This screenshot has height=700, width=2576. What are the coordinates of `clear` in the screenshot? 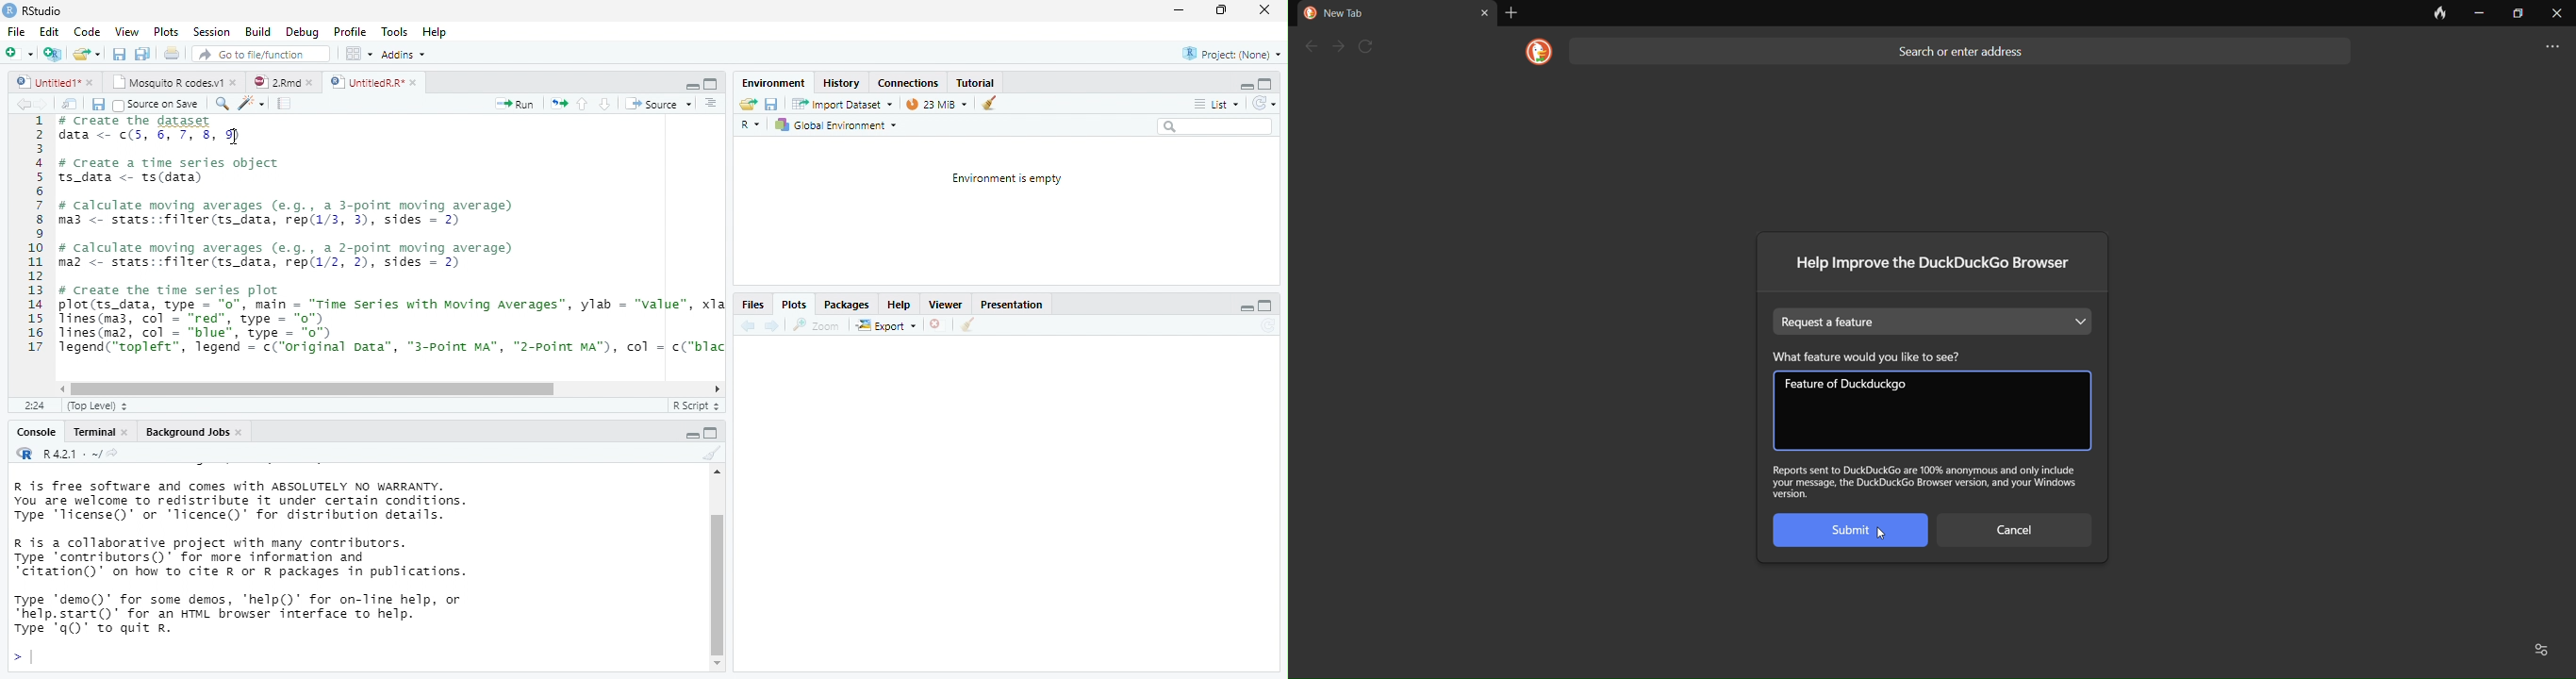 It's located at (989, 102).